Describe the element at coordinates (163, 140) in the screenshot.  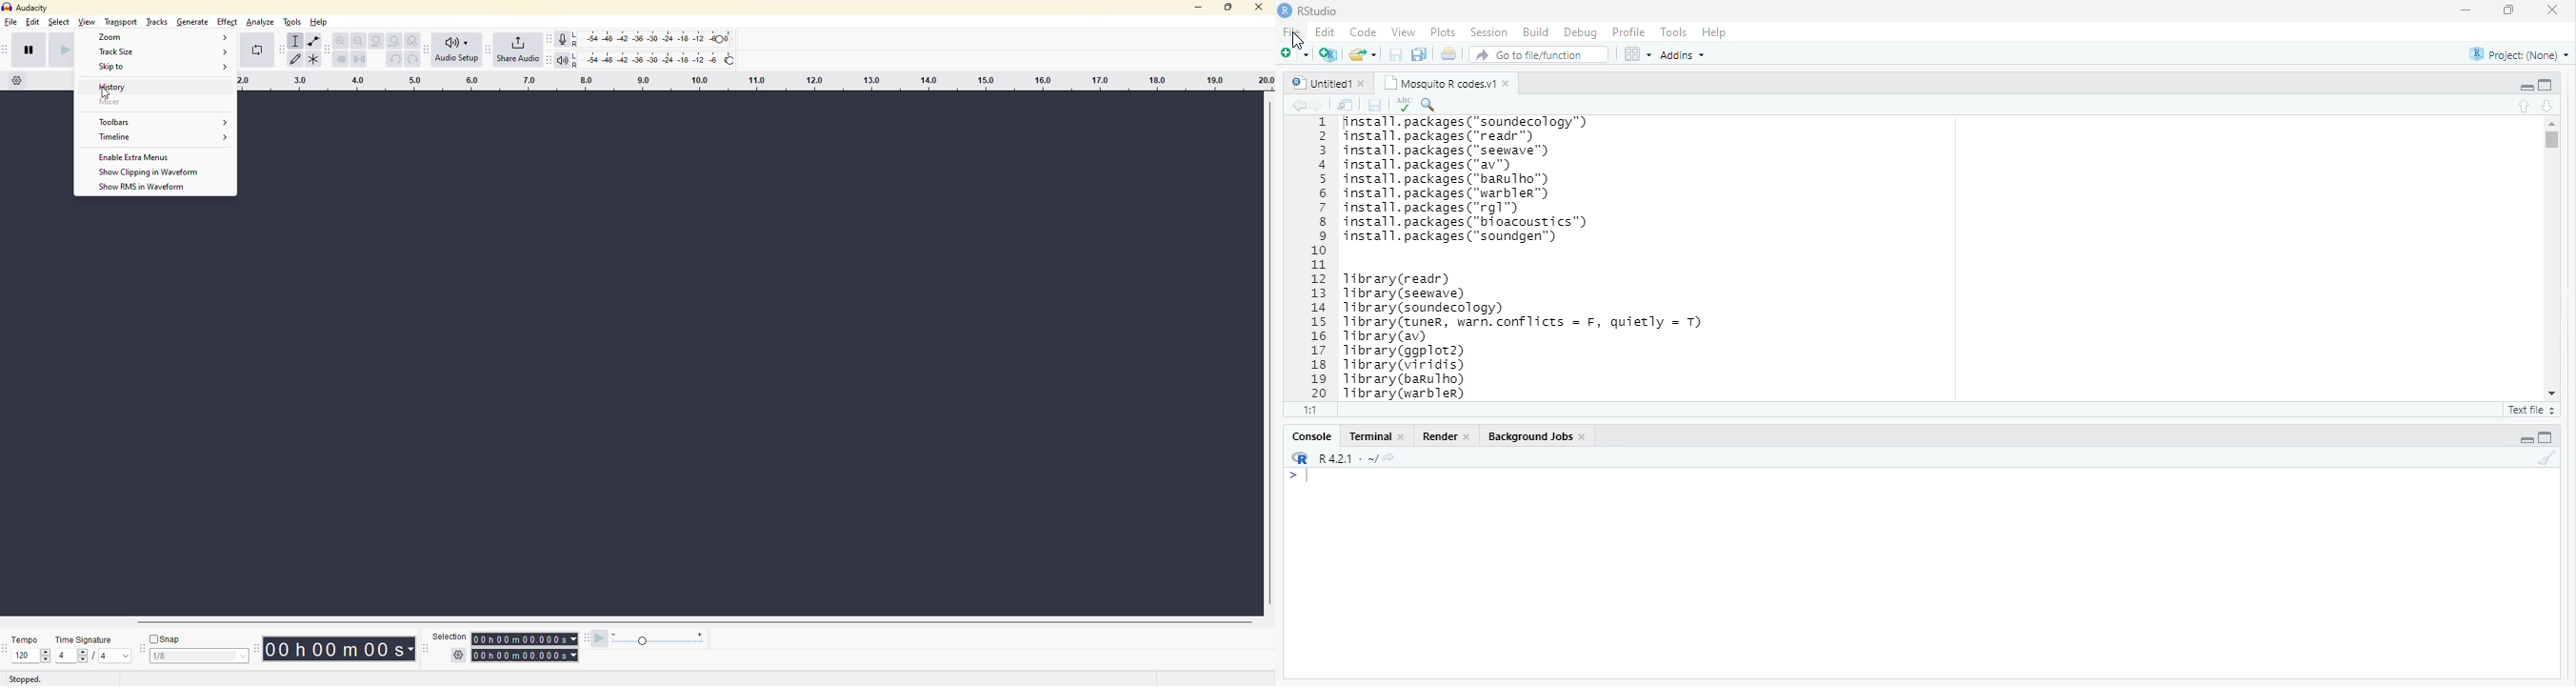
I see `timeline` at that location.